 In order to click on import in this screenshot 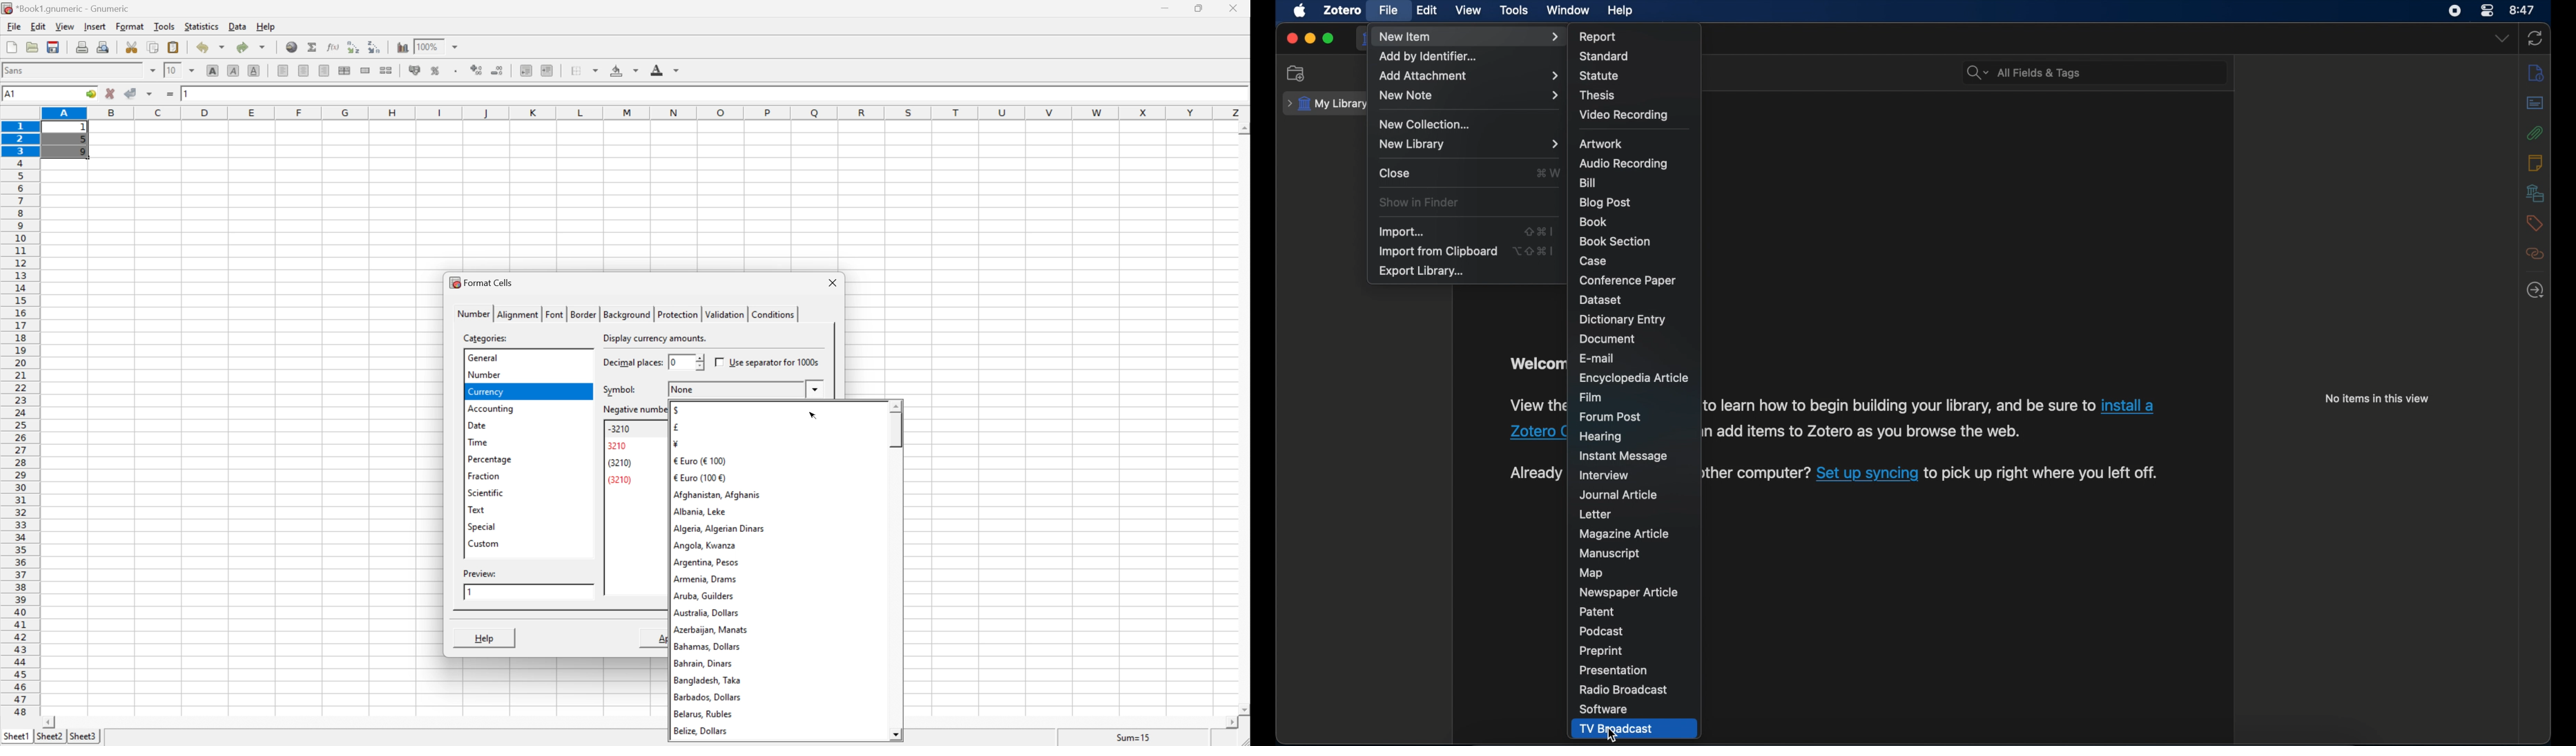, I will do `click(1400, 231)`.